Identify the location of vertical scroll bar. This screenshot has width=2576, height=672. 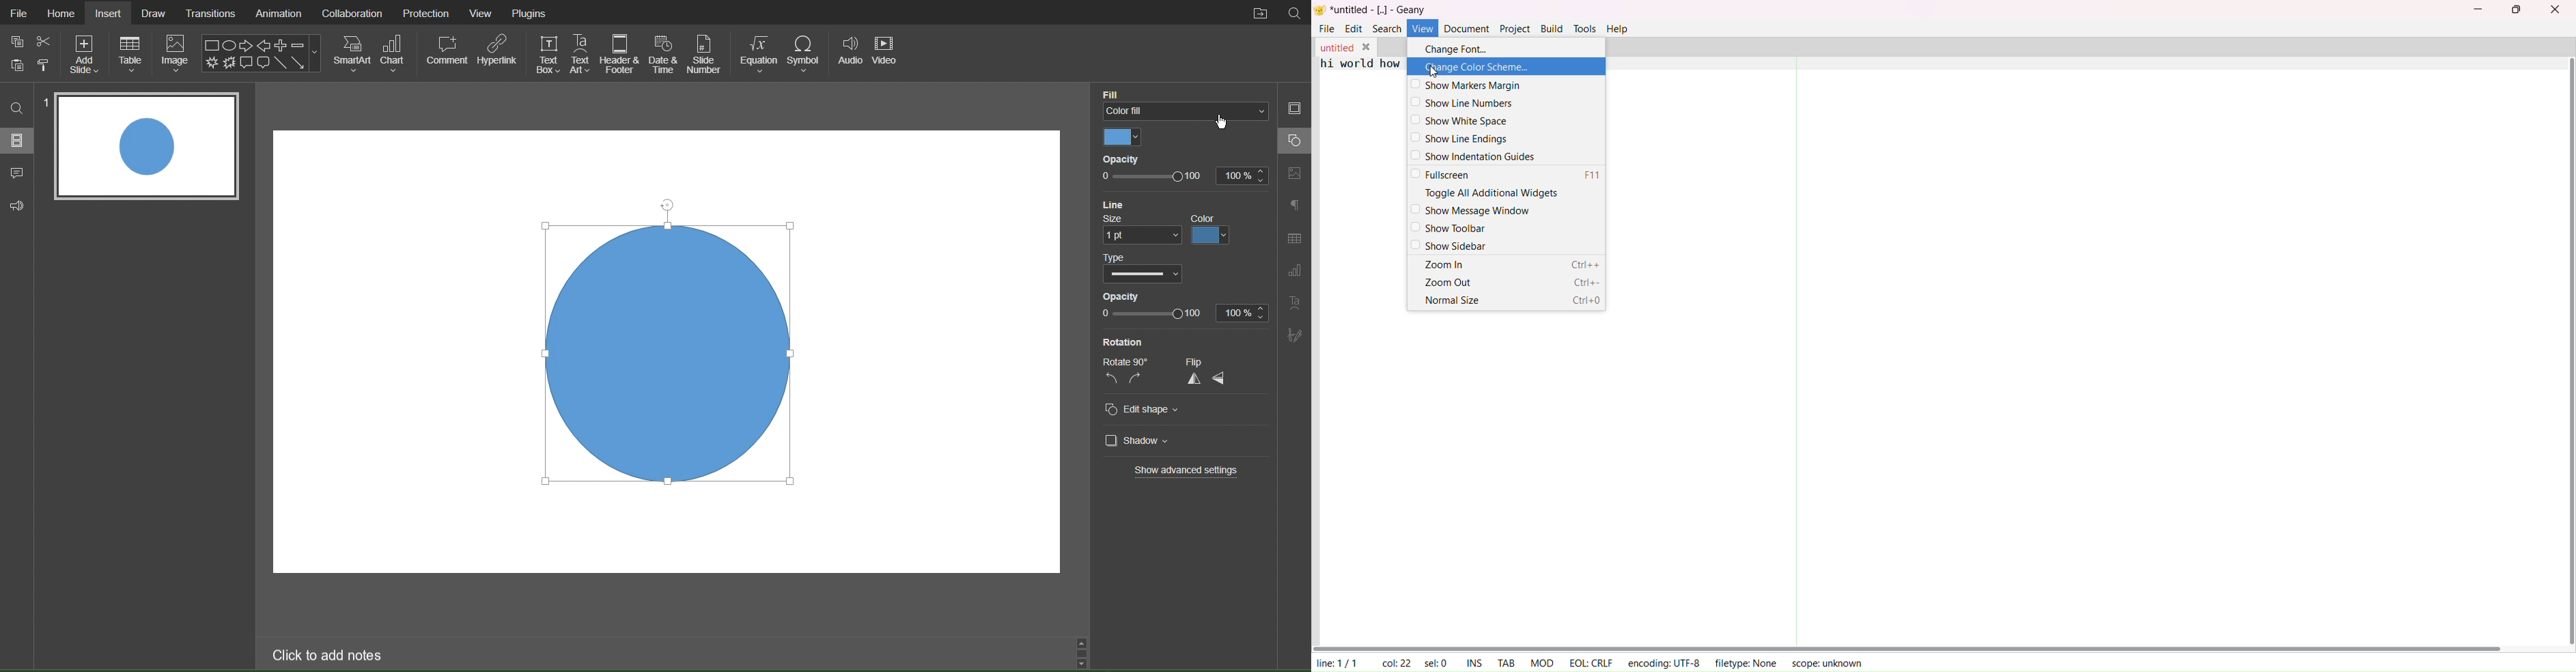
(2565, 351).